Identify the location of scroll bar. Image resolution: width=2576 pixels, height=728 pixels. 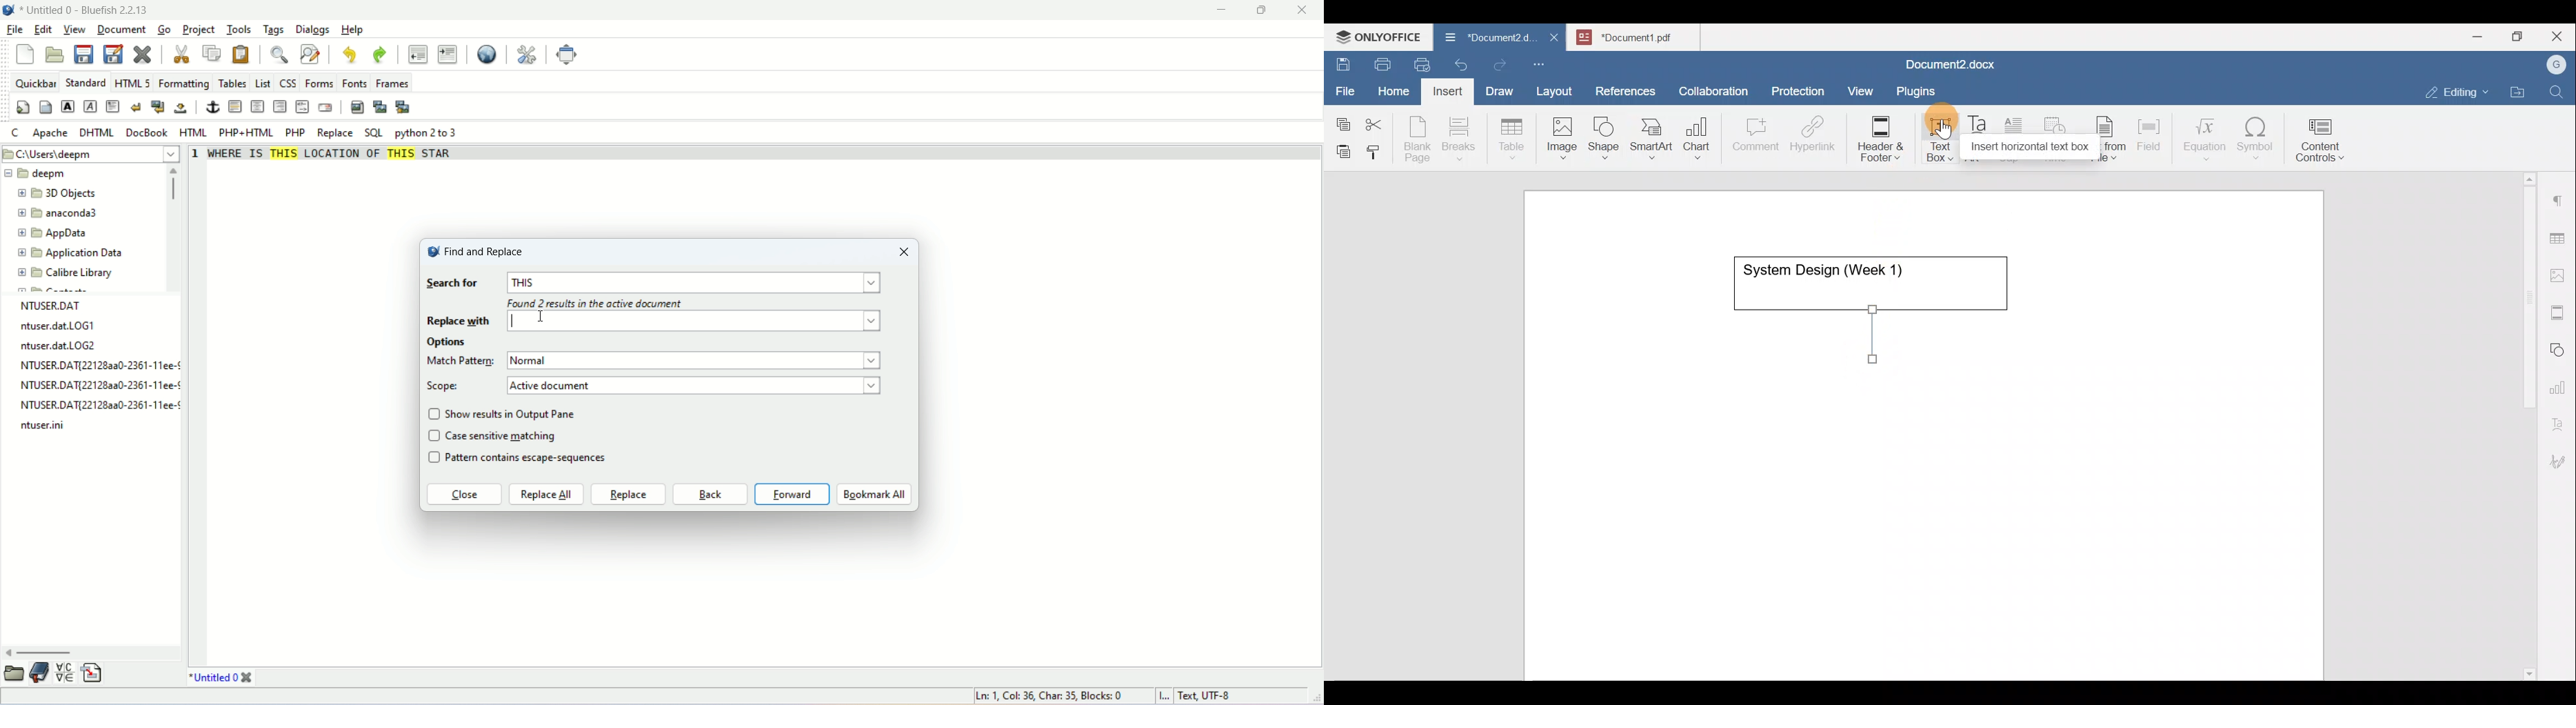
(92, 653).